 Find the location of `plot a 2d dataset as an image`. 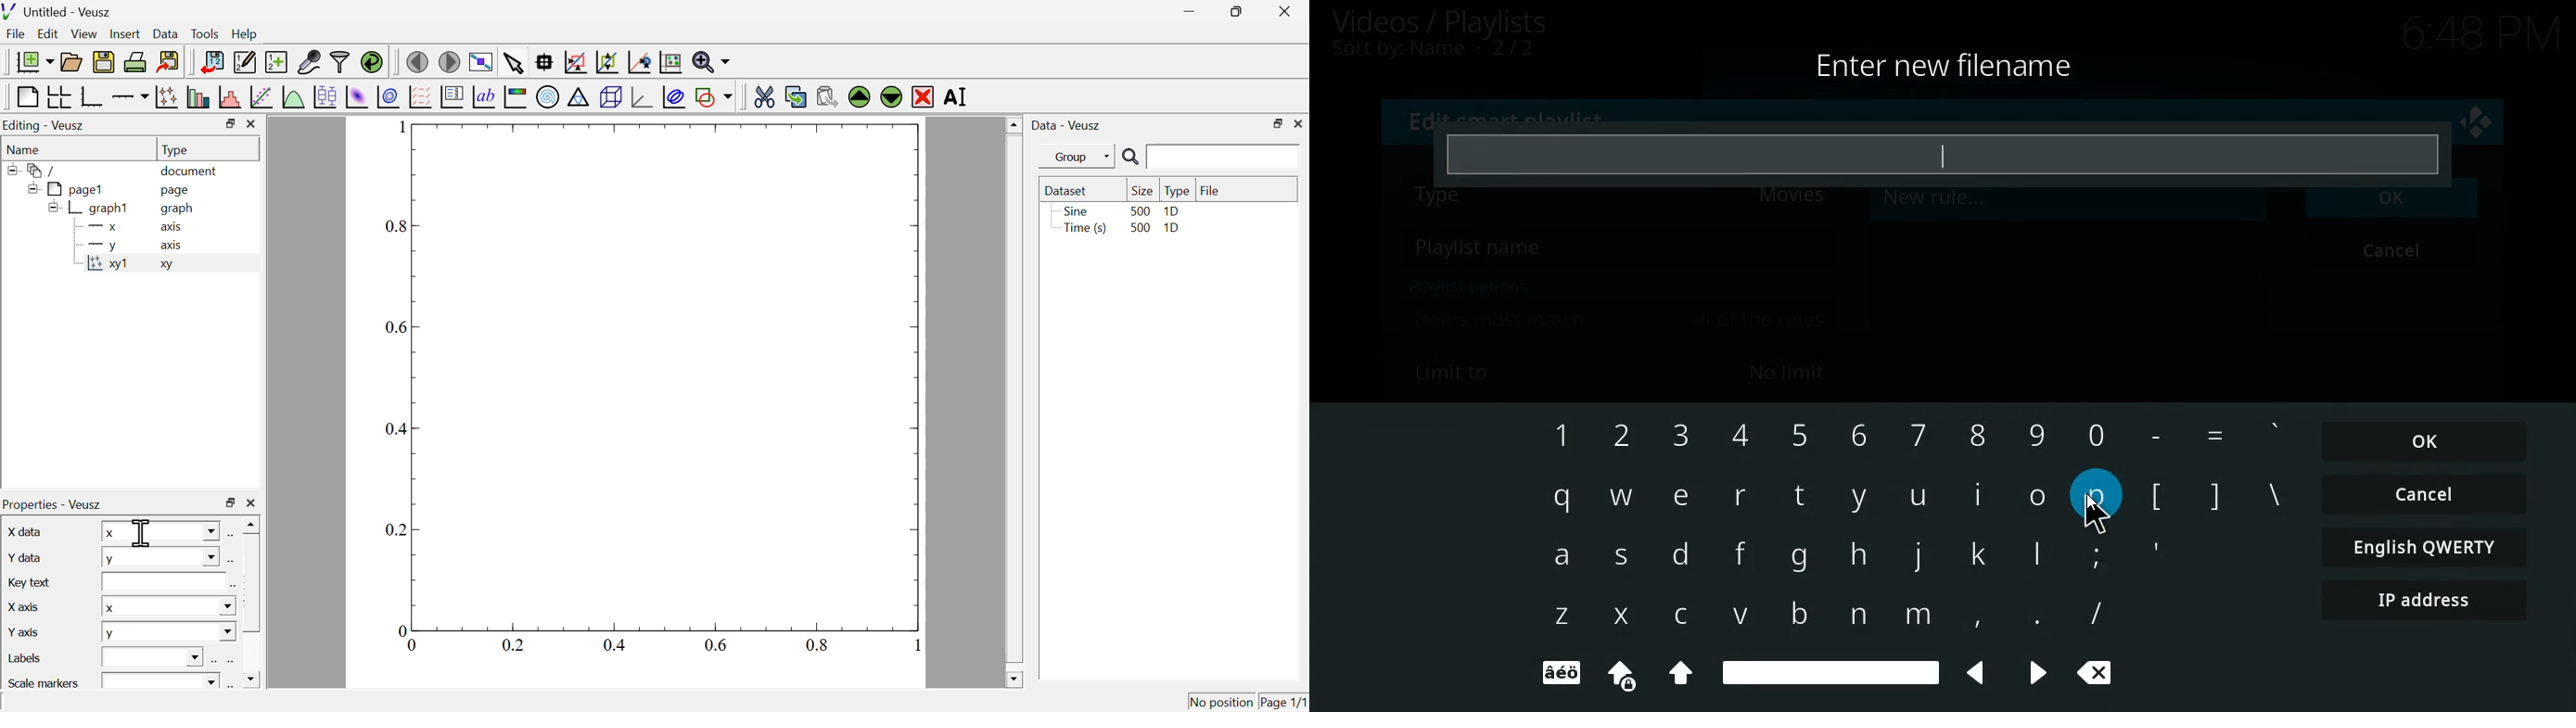

plot a 2d dataset as an image is located at coordinates (357, 96).